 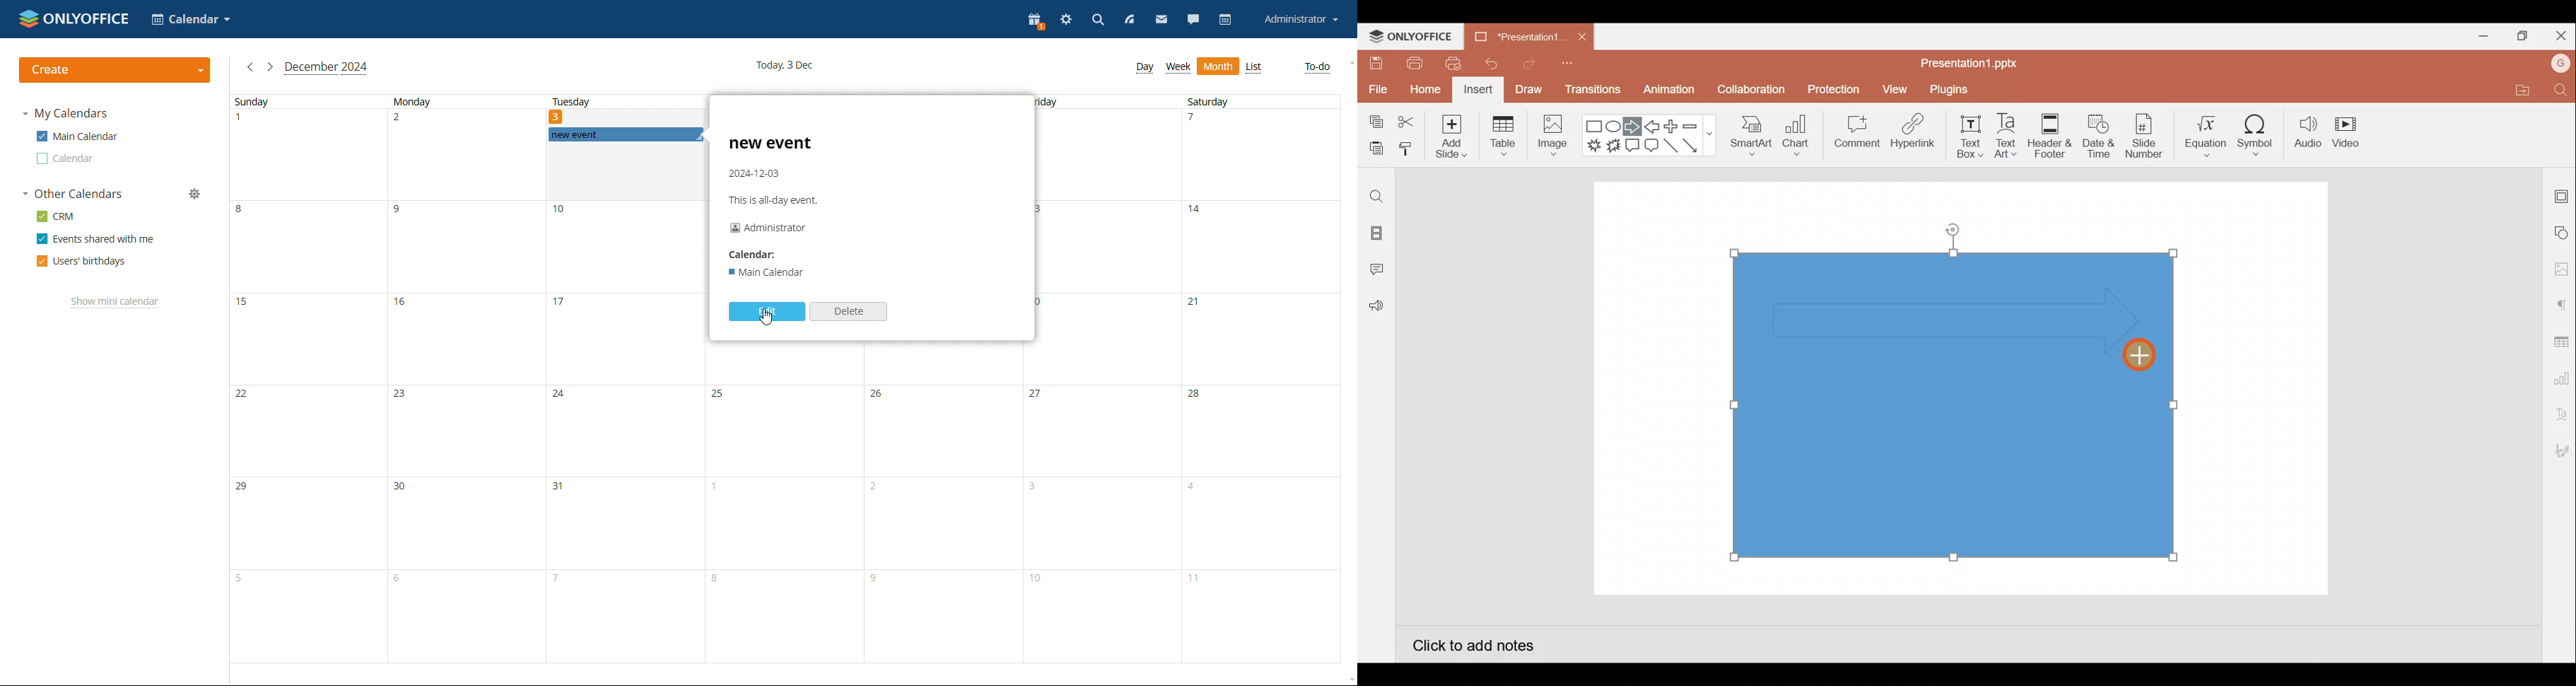 I want to click on Chart settings, so click(x=2560, y=376).